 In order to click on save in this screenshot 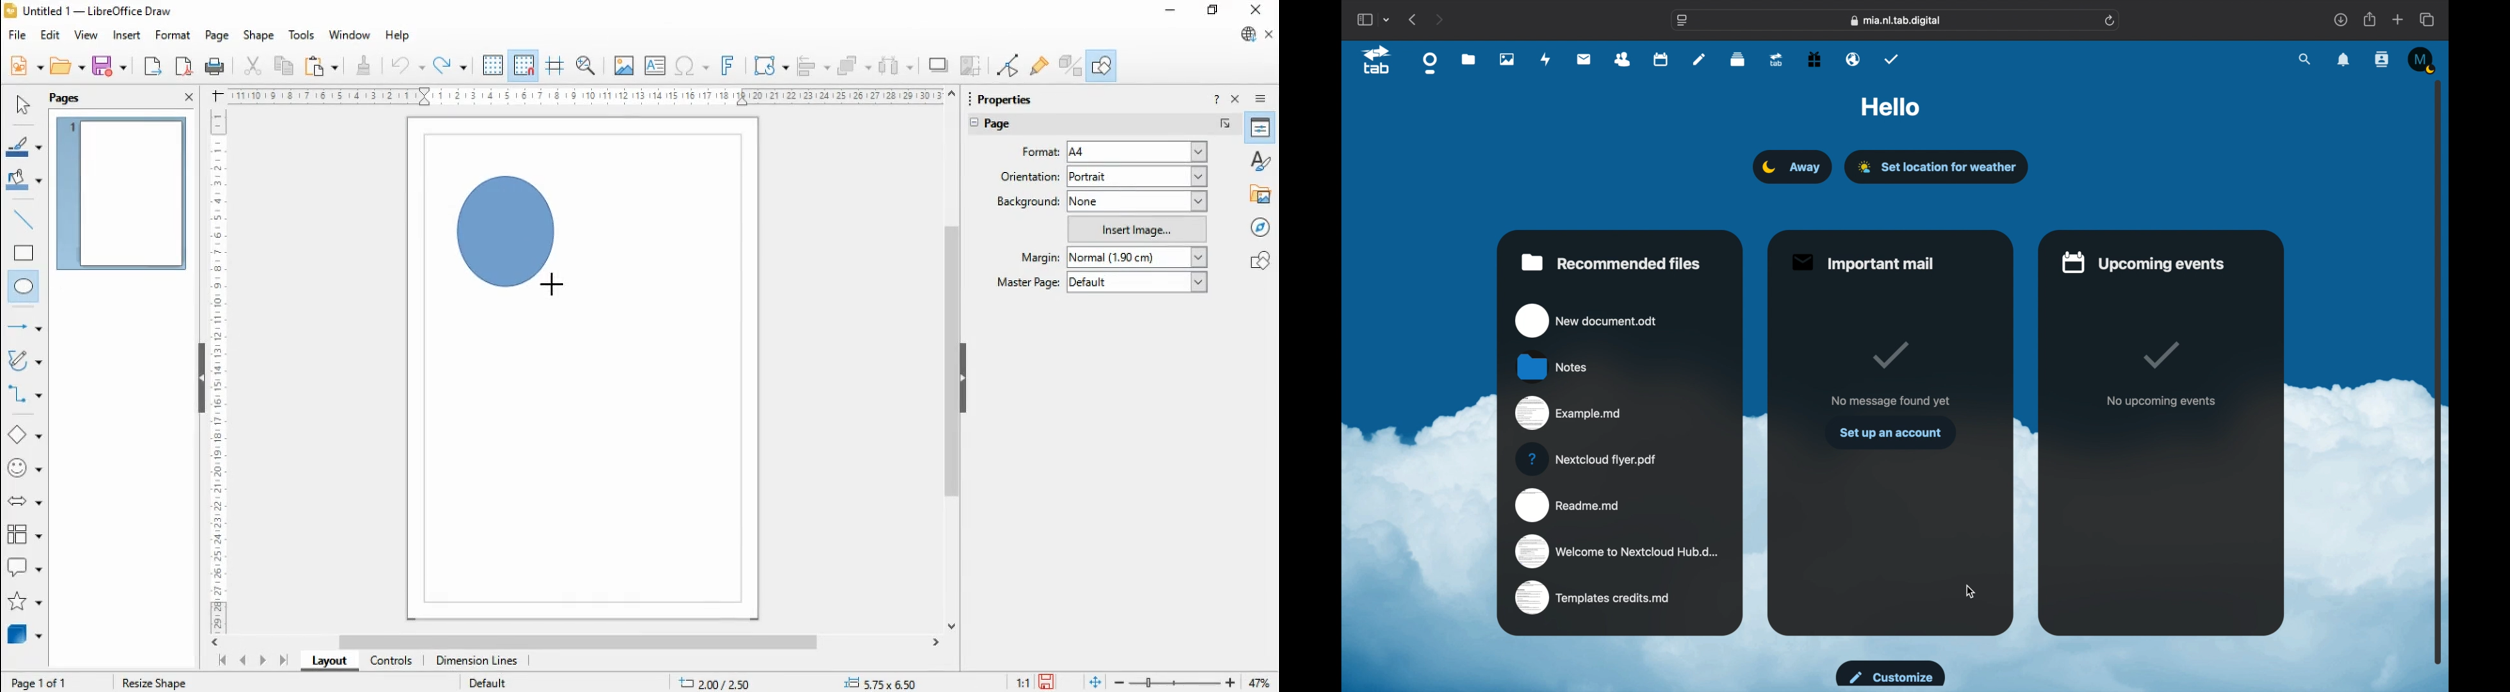, I will do `click(109, 66)`.